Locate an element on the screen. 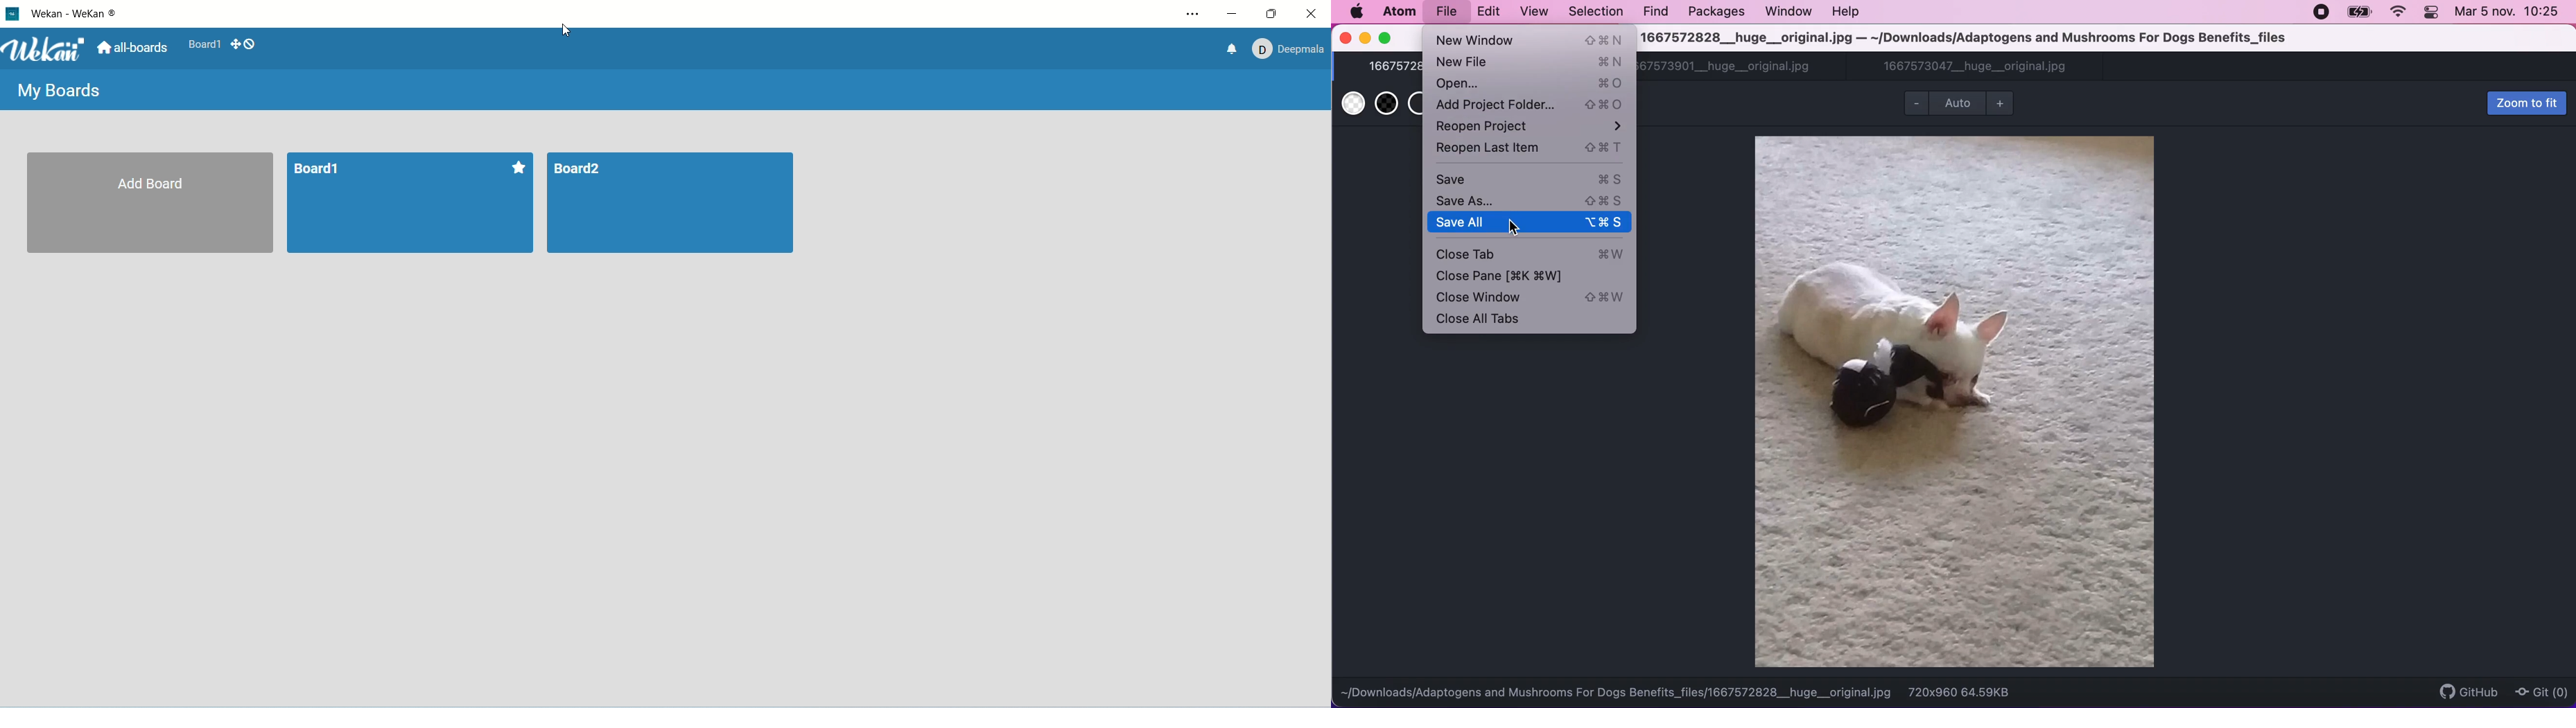  battery is located at coordinates (2358, 14).